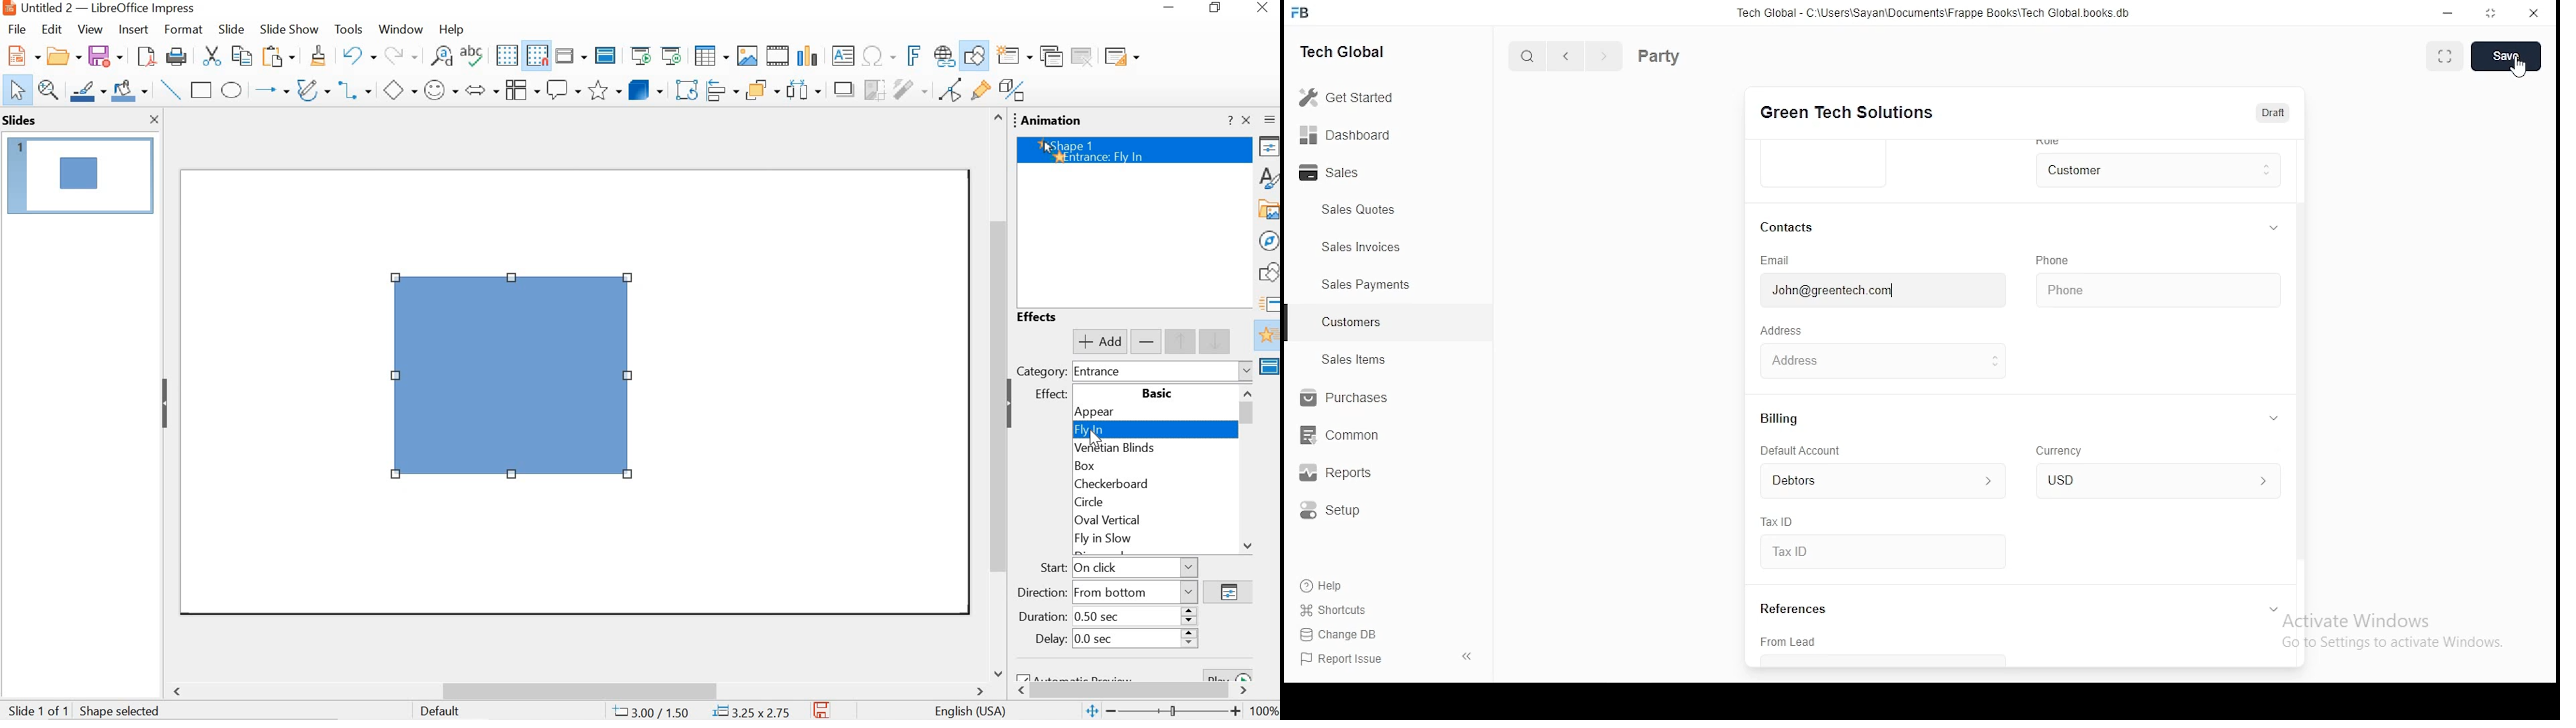 This screenshot has height=728, width=2576. I want to click on address, so click(1848, 359).